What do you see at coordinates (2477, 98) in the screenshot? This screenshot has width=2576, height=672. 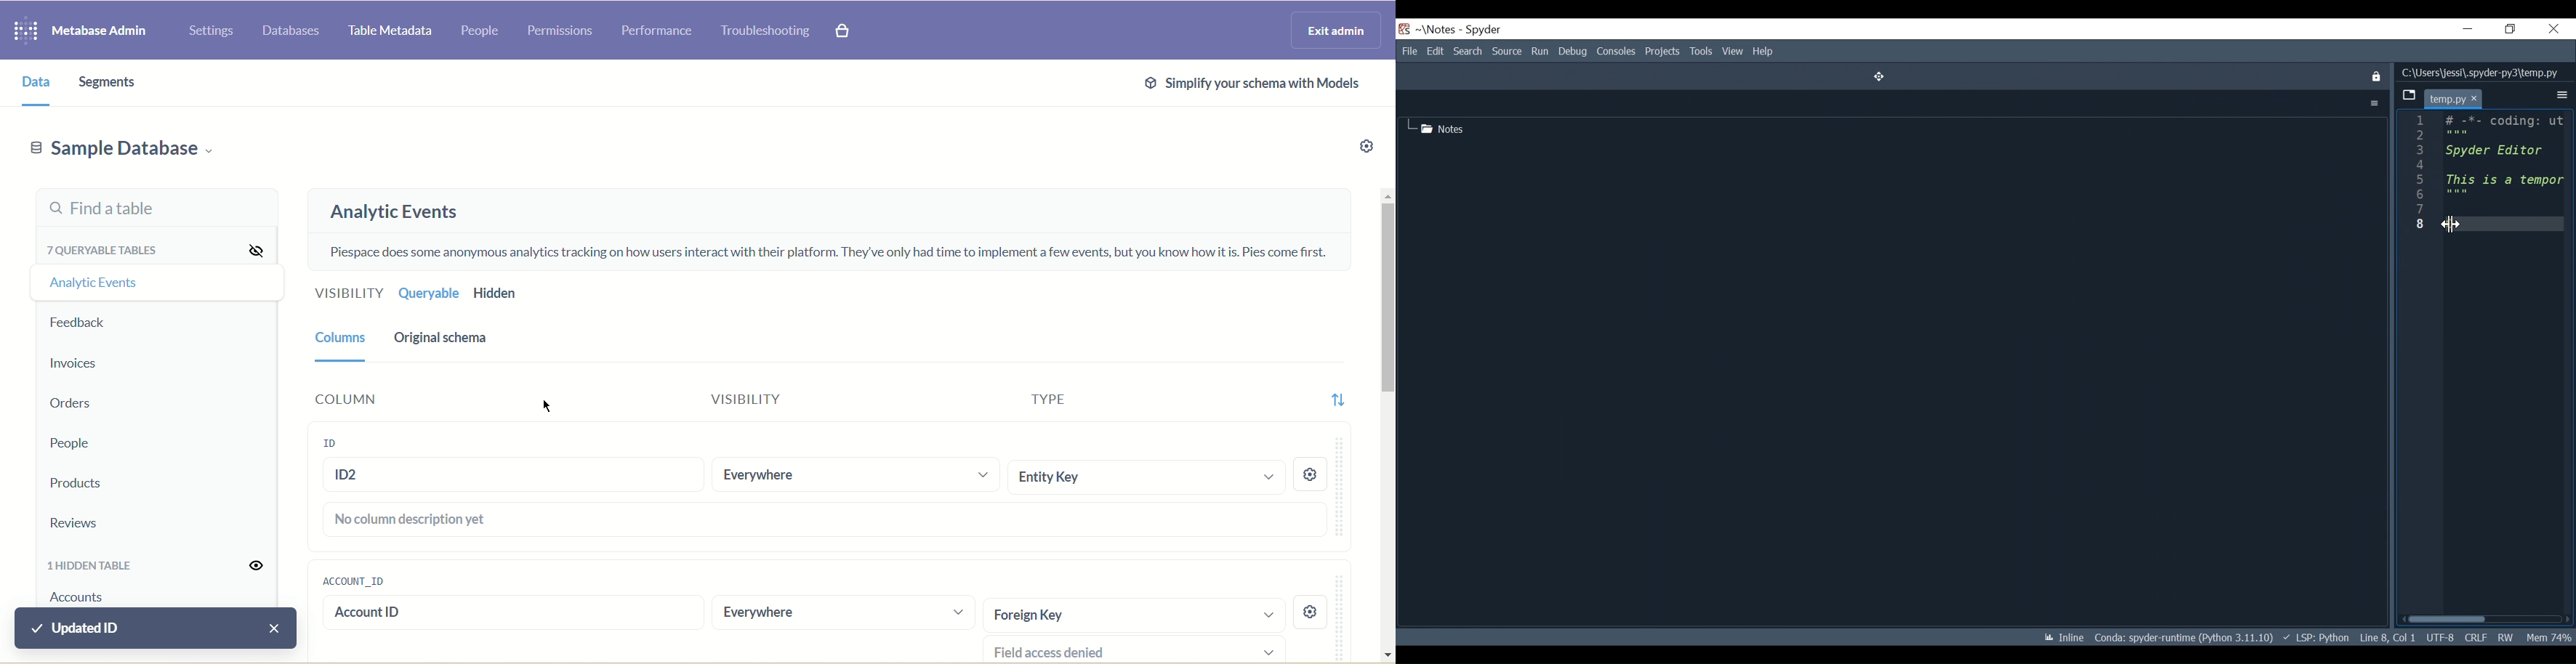 I see `cursor` at bounding box center [2477, 98].